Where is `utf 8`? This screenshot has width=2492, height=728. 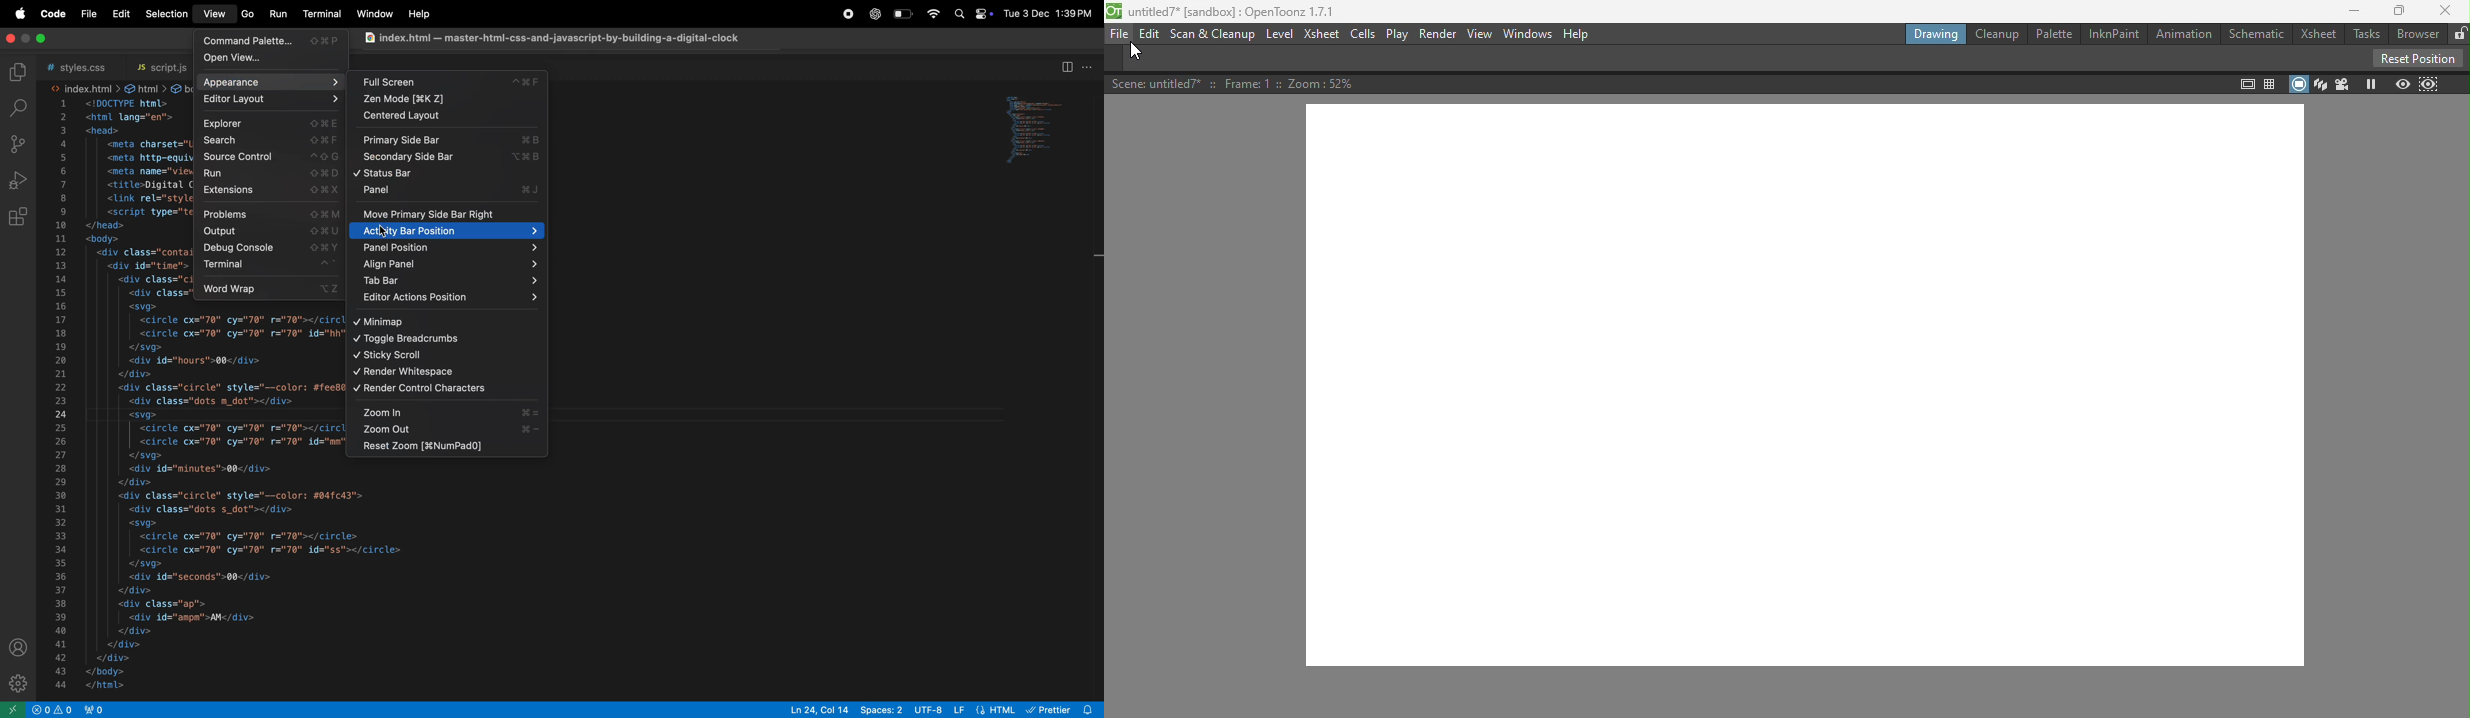
utf 8 is located at coordinates (928, 708).